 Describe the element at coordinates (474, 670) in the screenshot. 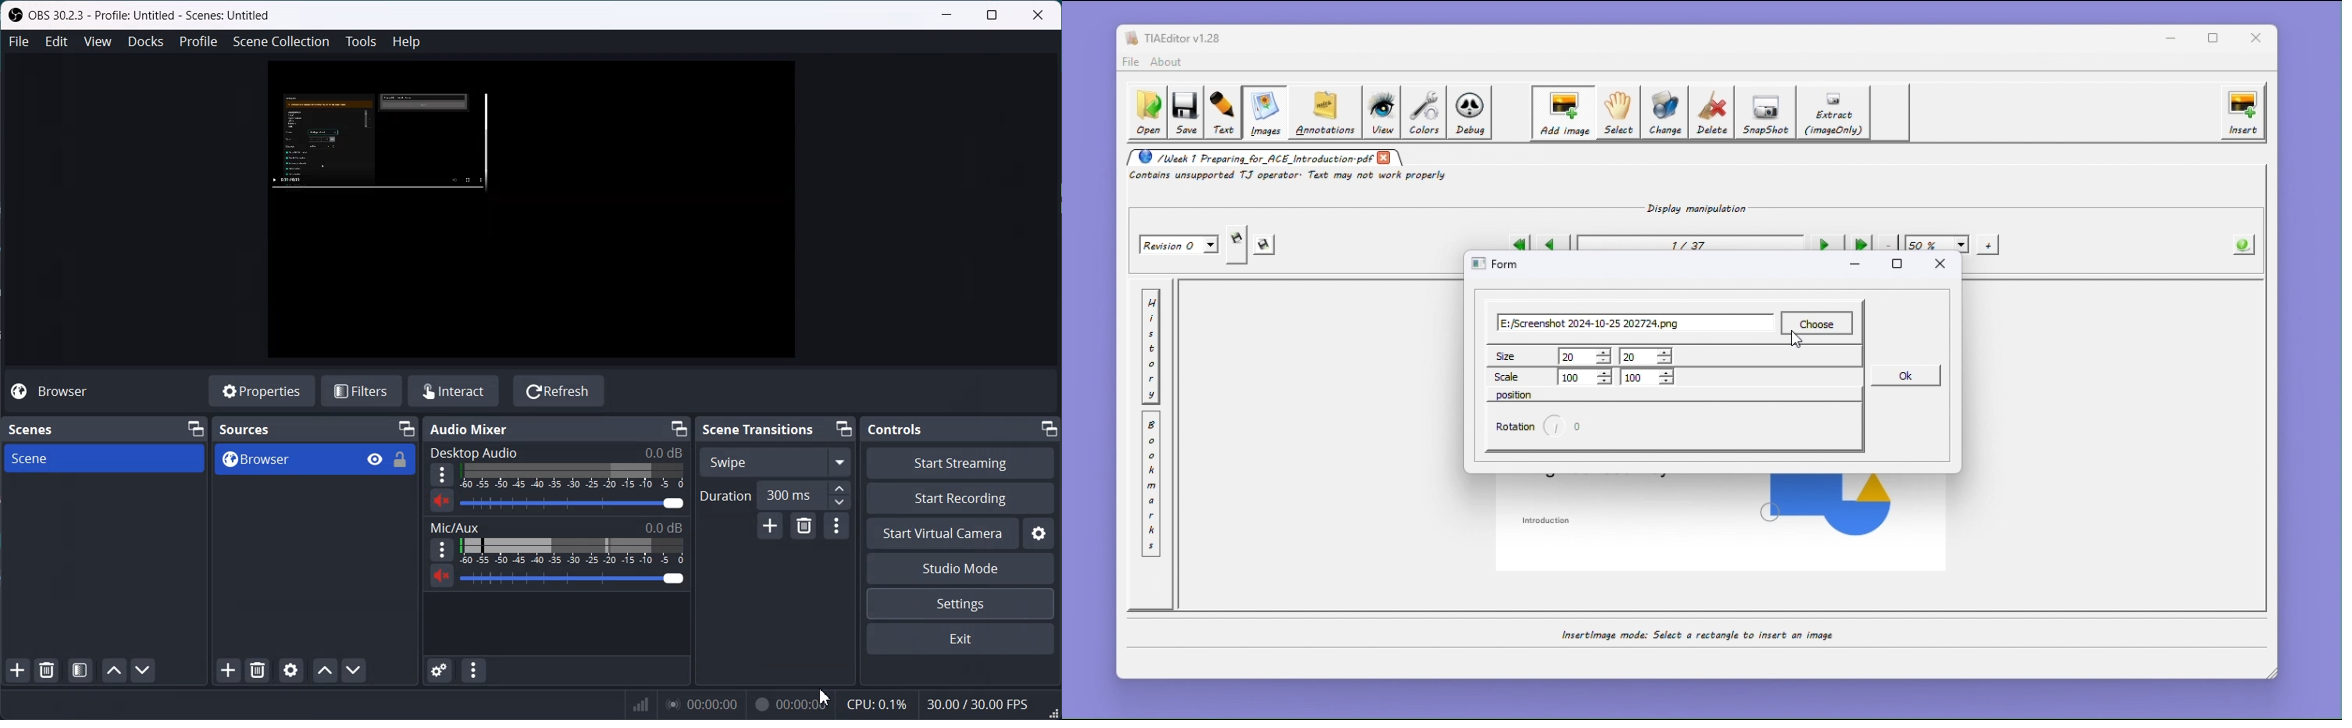

I see `Audio mixer menu` at that location.